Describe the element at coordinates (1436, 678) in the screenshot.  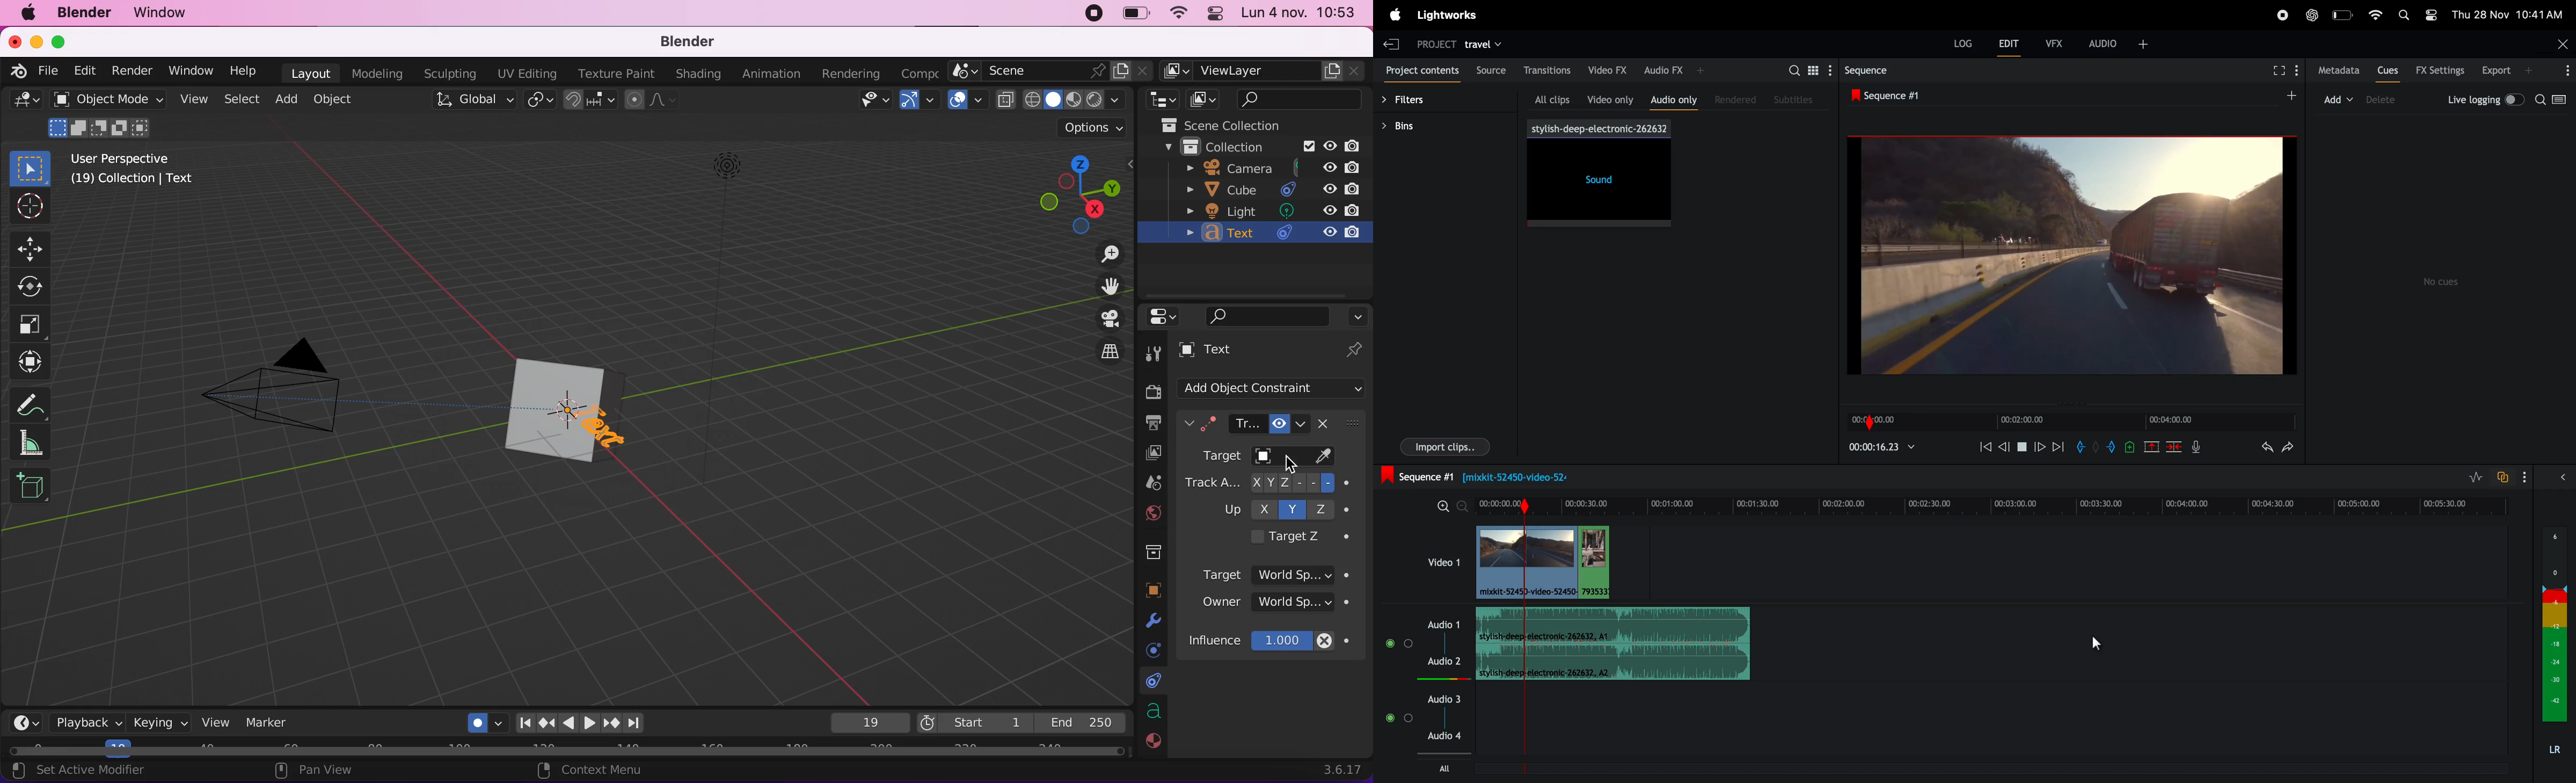
I see `Audio level` at that location.